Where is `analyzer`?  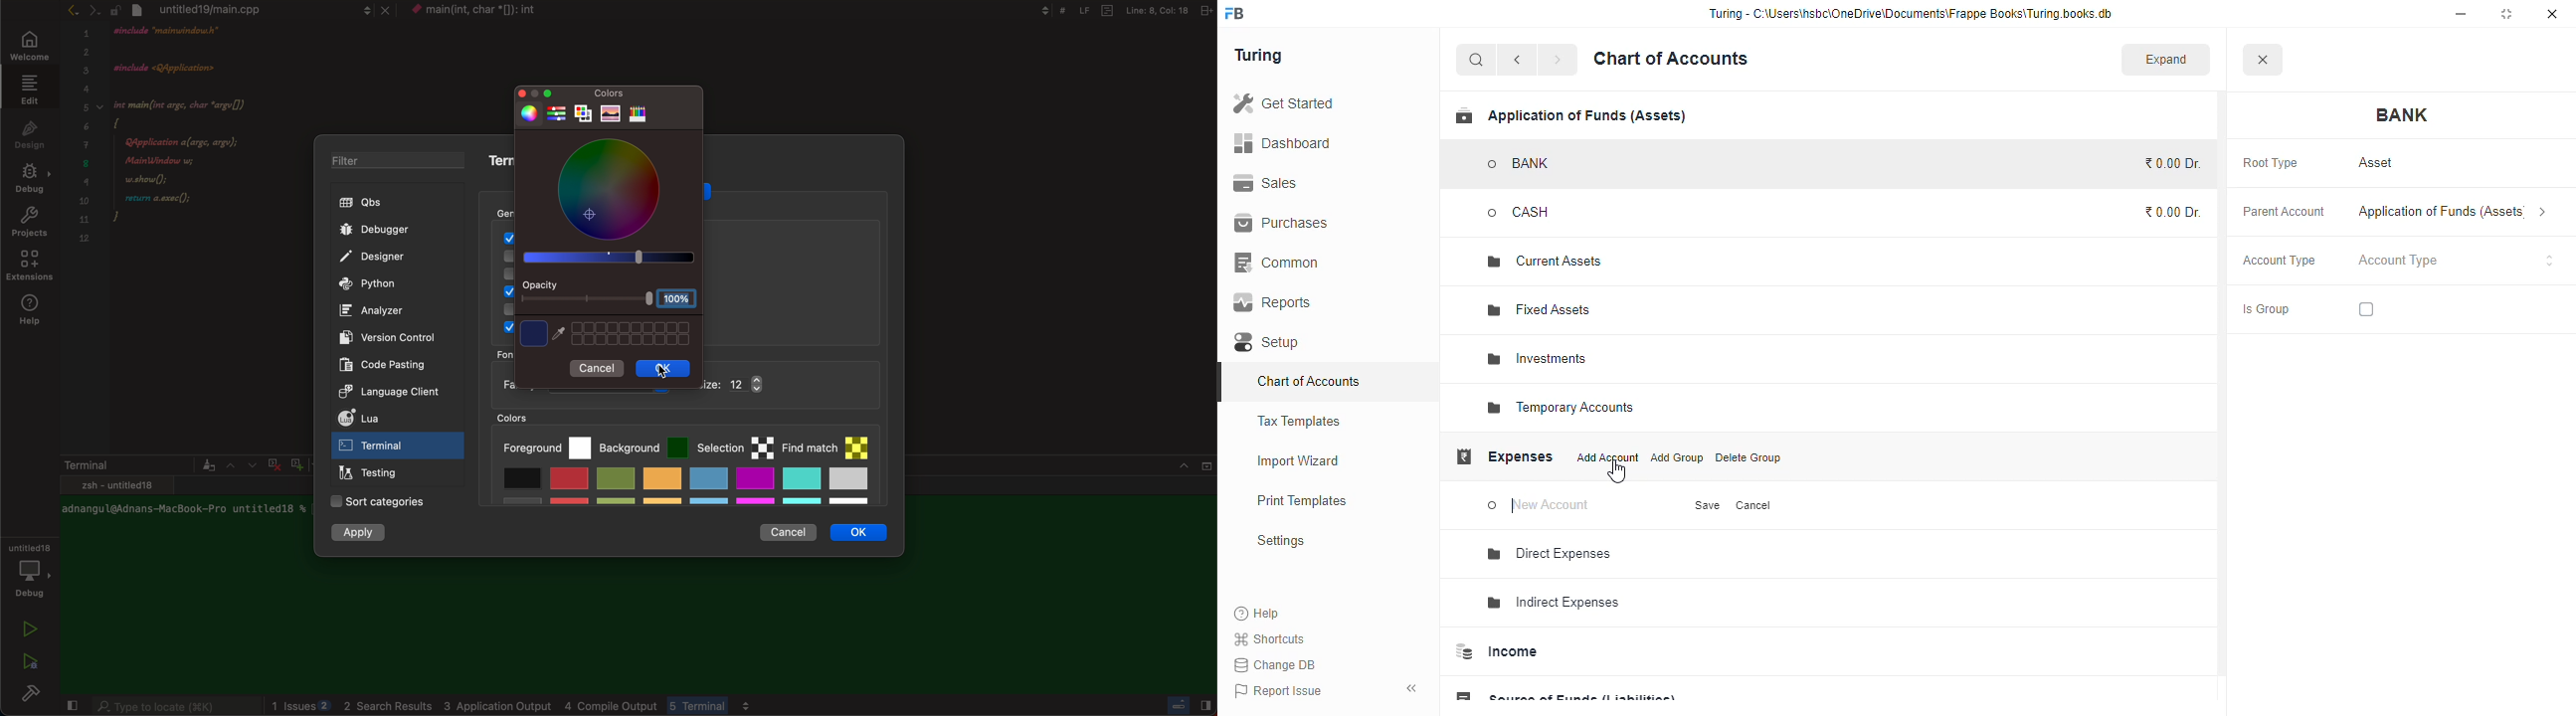
analyzer is located at coordinates (376, 311).